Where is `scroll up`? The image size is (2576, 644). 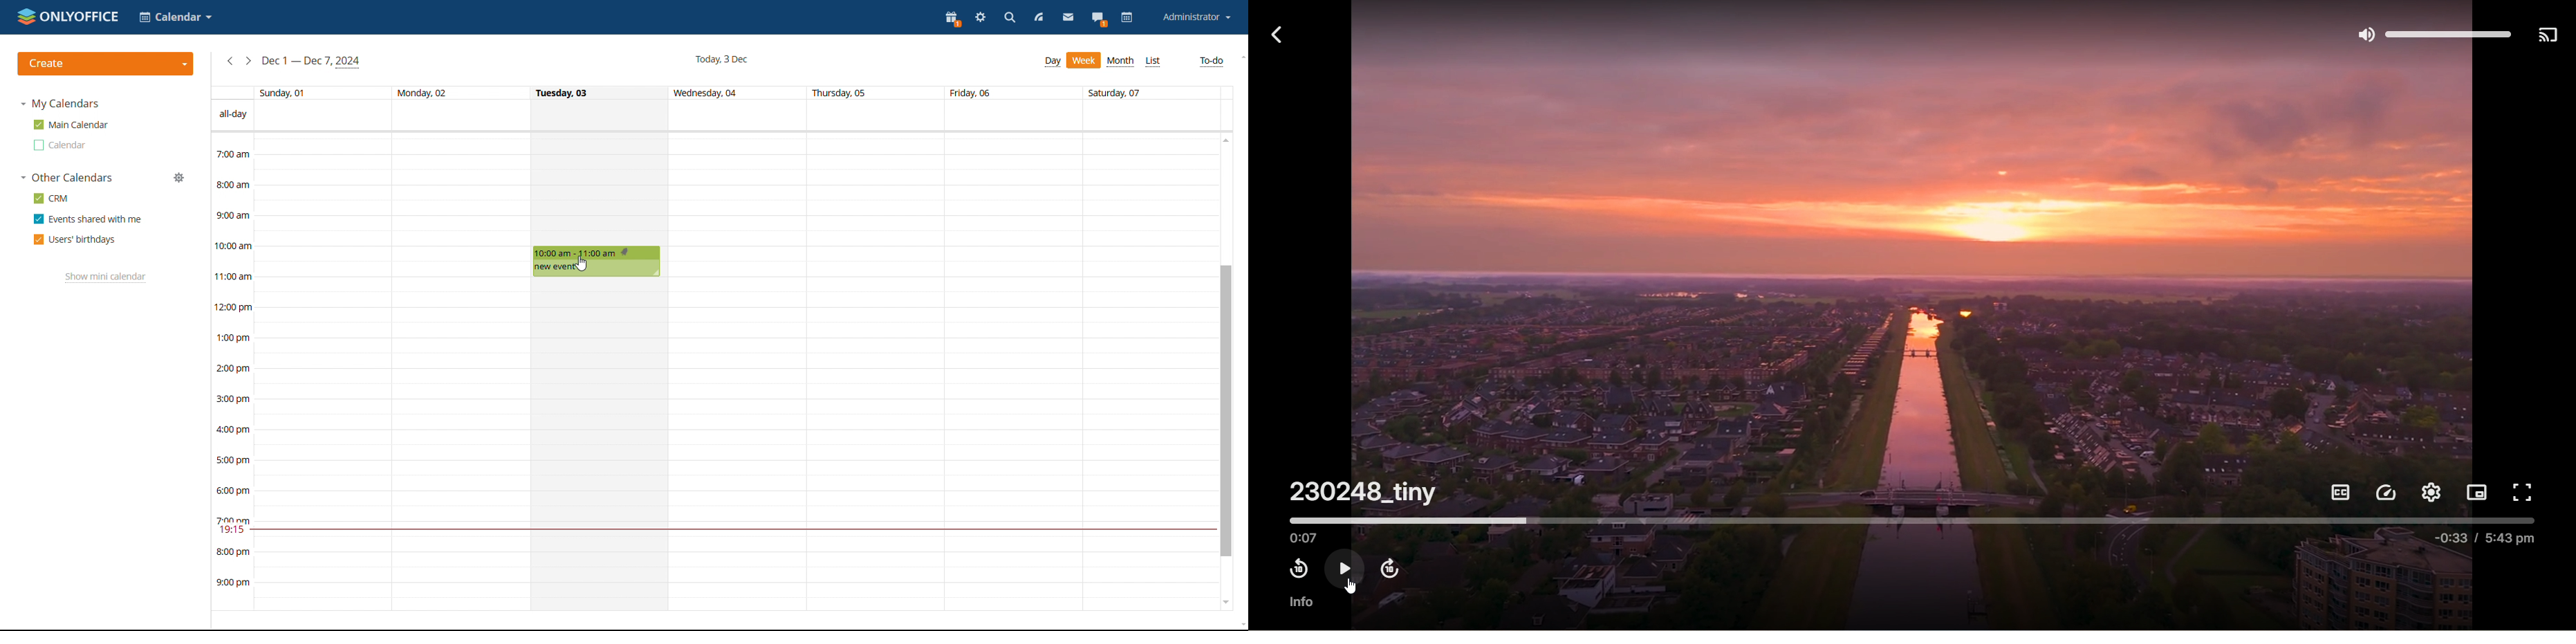 scroll up is located at coordinates (1241, 56).